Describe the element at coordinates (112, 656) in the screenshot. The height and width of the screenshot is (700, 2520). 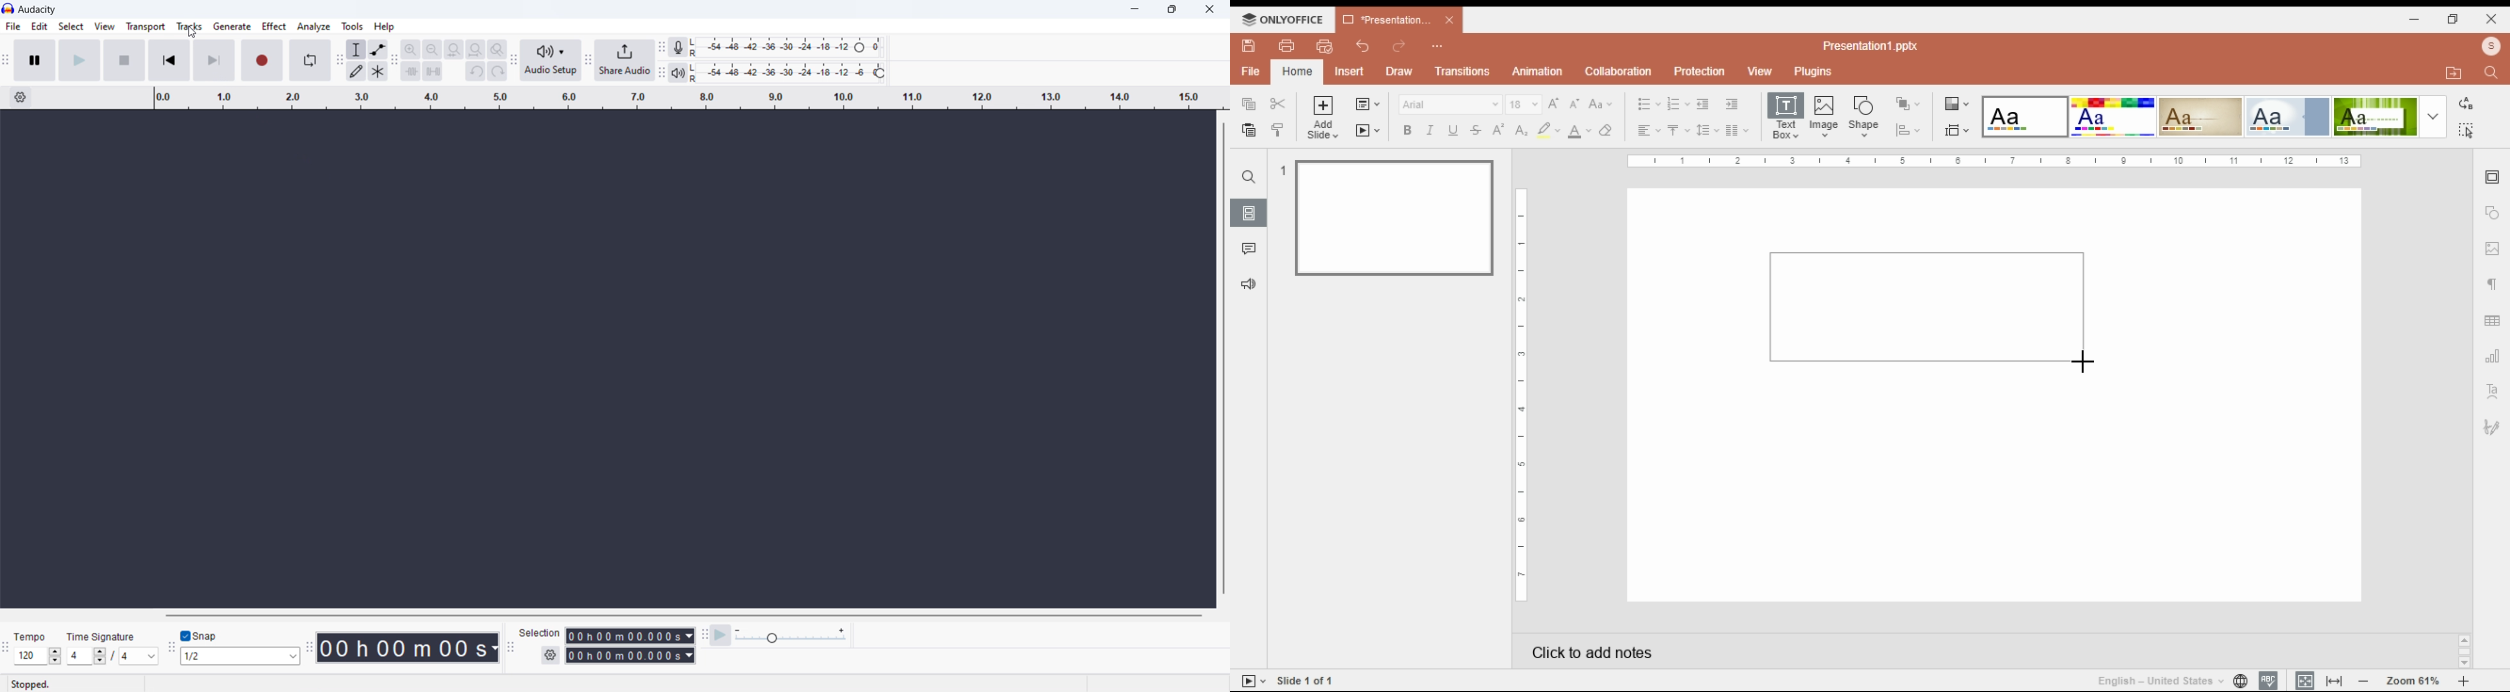
I see `time signature` at that location.